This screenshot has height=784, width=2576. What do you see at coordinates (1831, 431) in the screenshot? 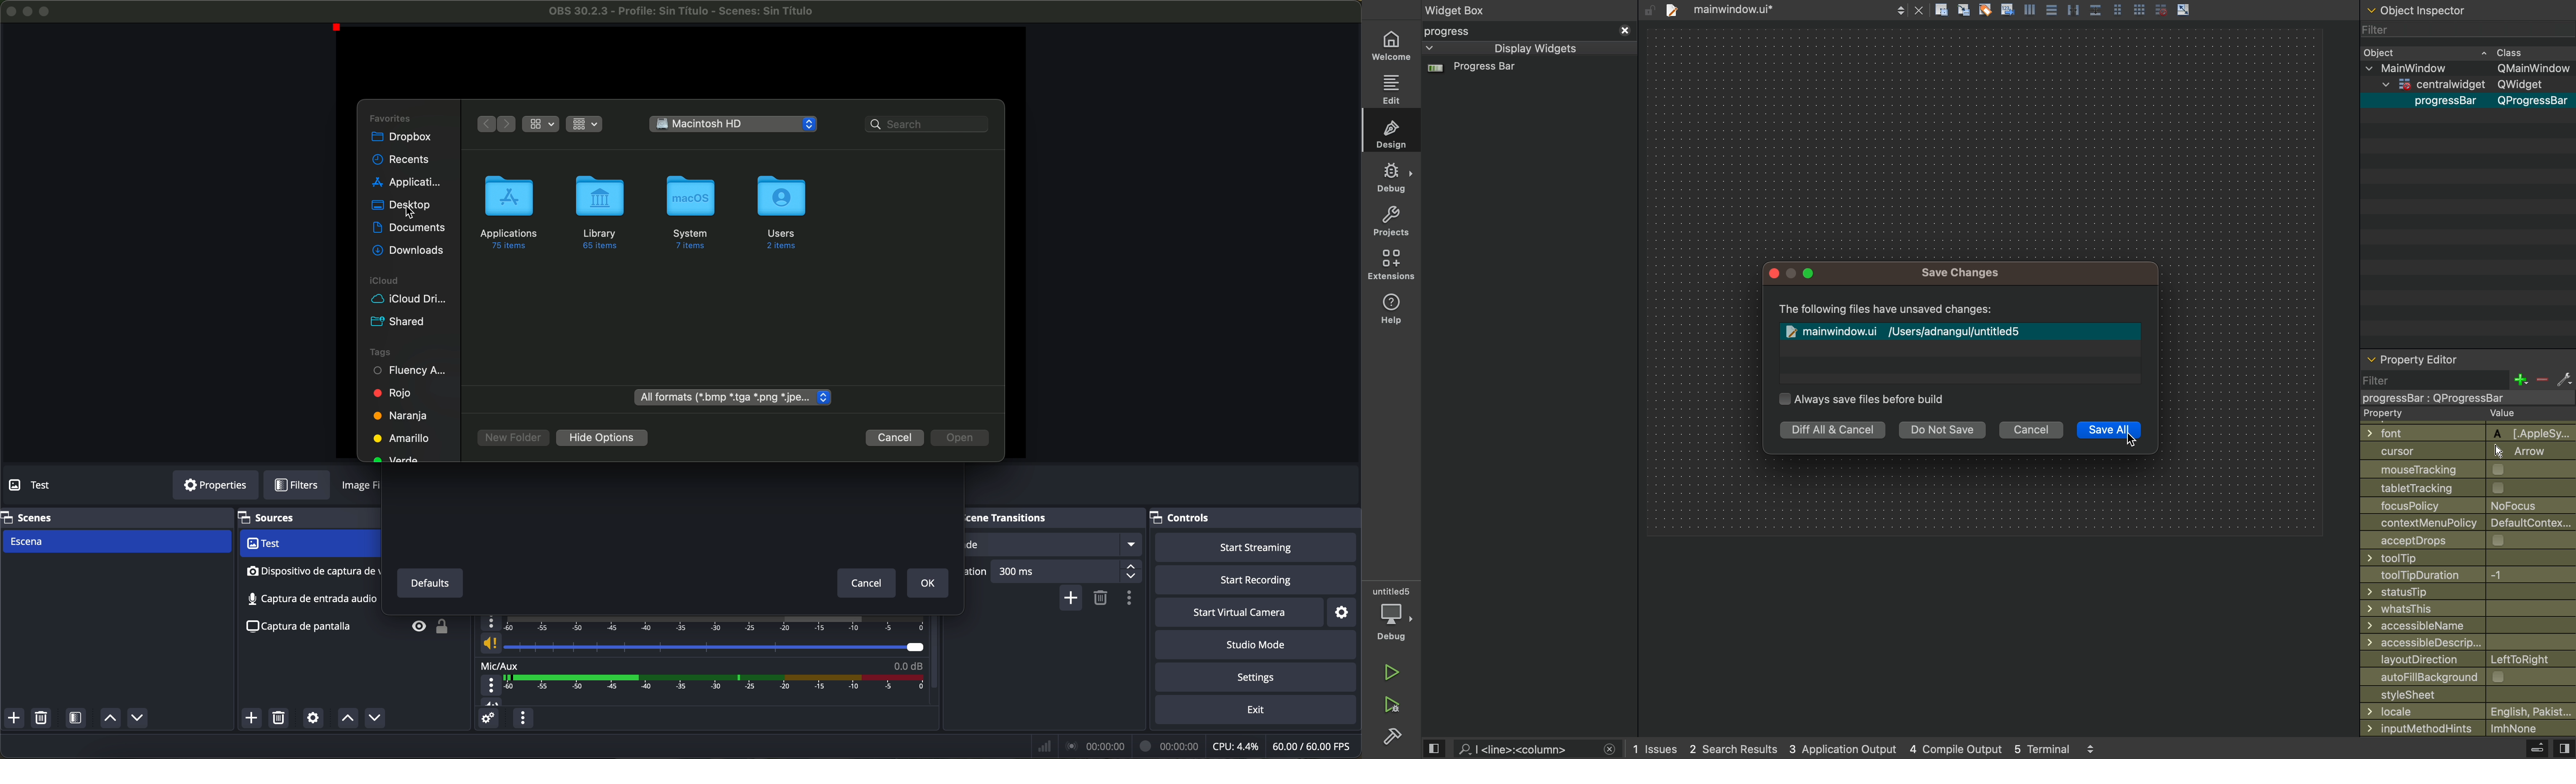
I see `diff` at bounding box center [1831, 431].